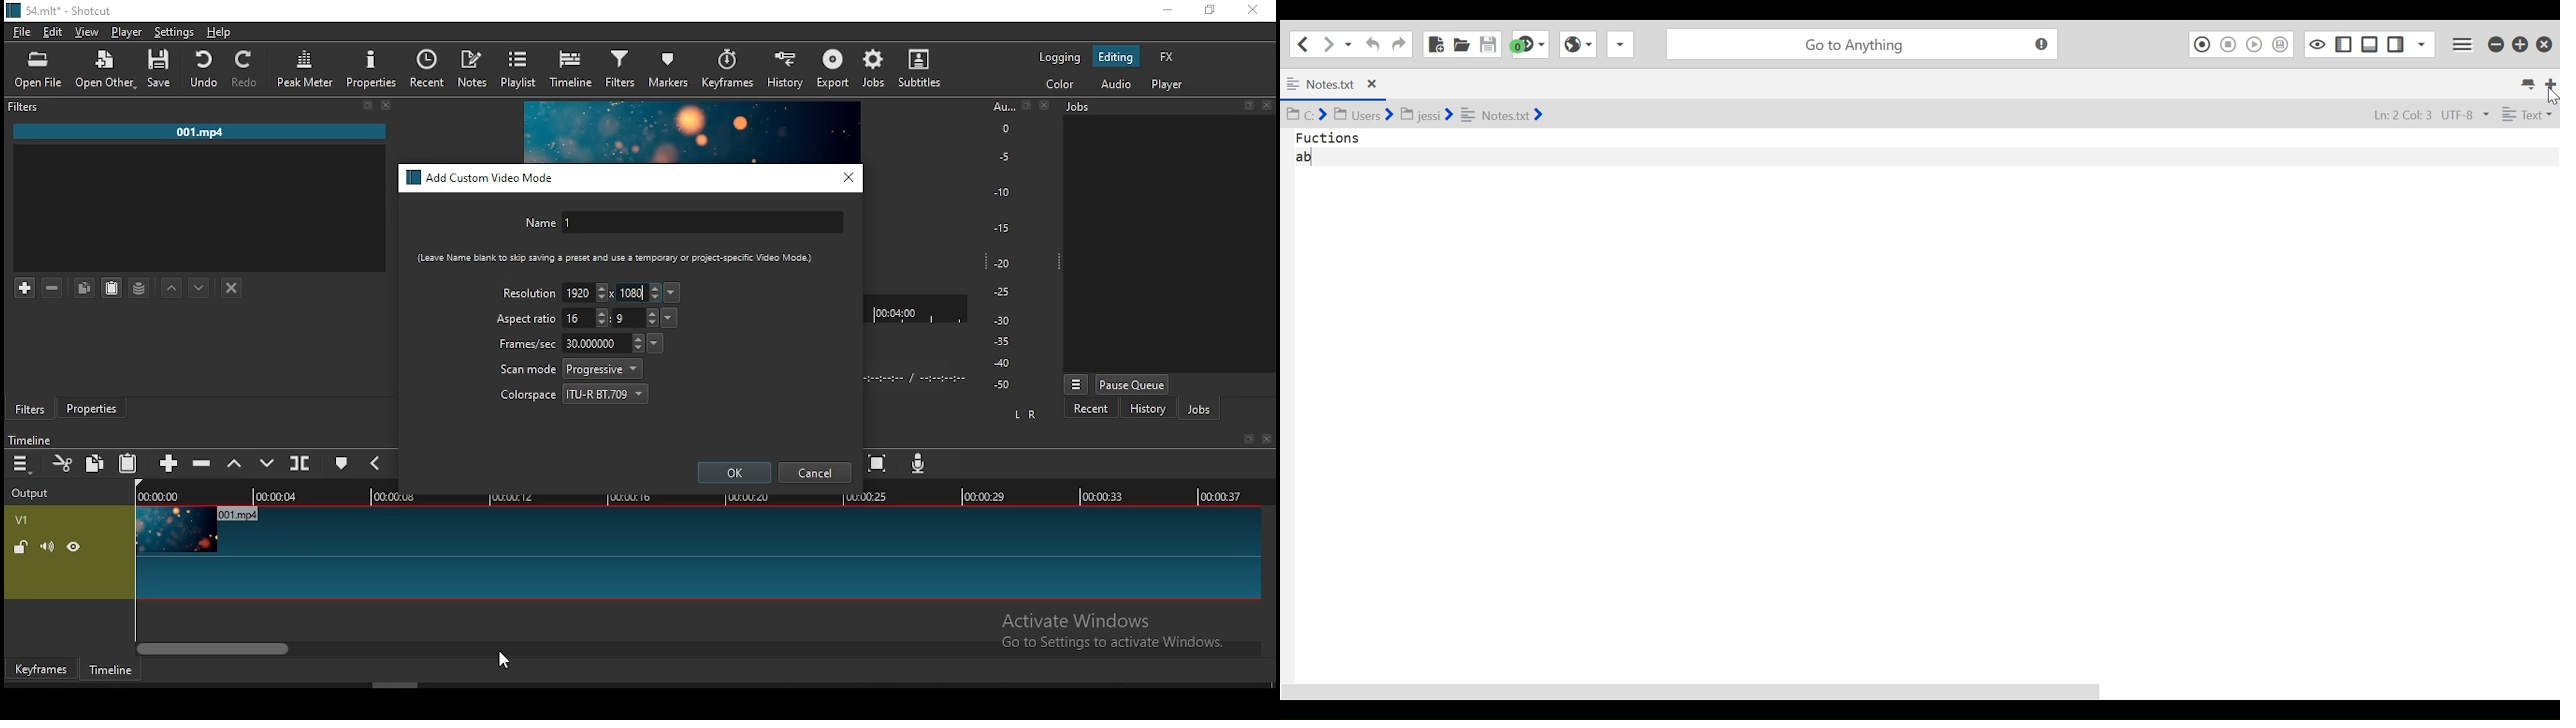 The image size is (2576, 728). What do you see at coordinates (919, 463) in the screenshot?
I see `record audio` at bounding box center [919, 463].